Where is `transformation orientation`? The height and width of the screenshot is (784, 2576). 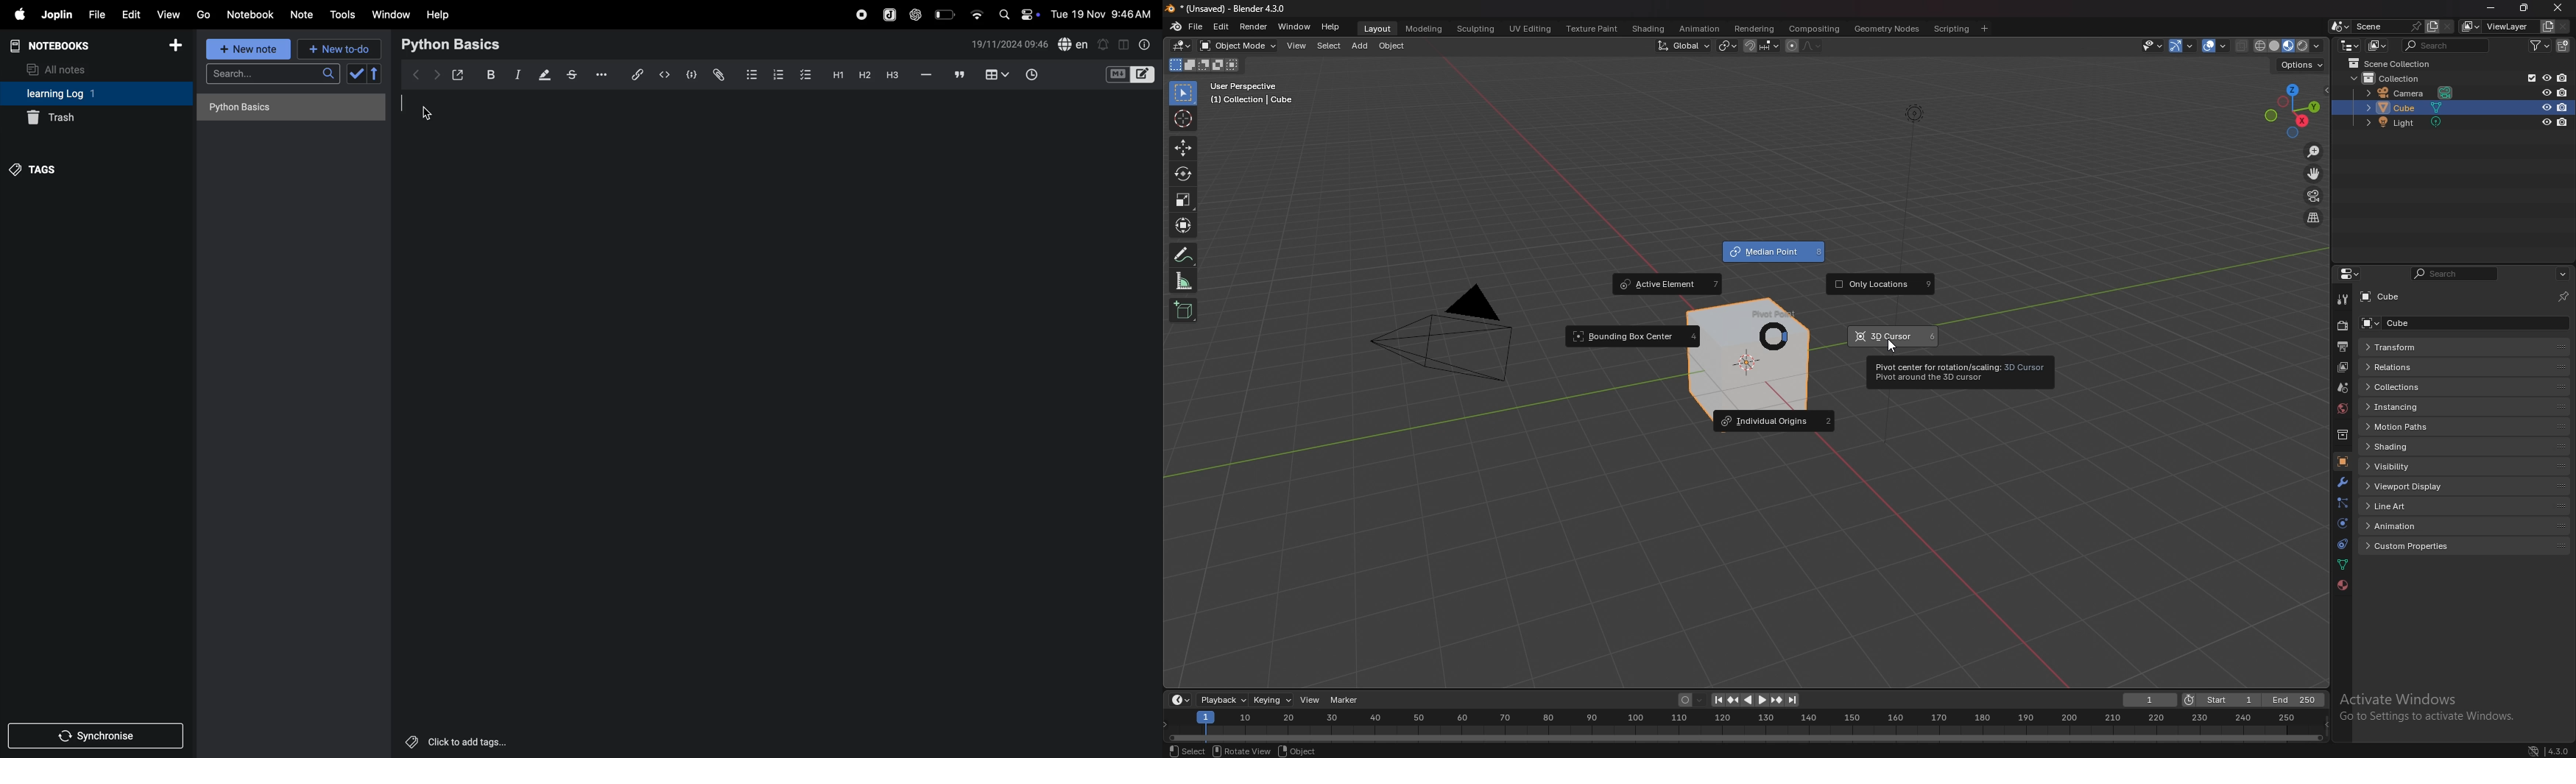 transformation orientation is located at coordinates (1684, 46).